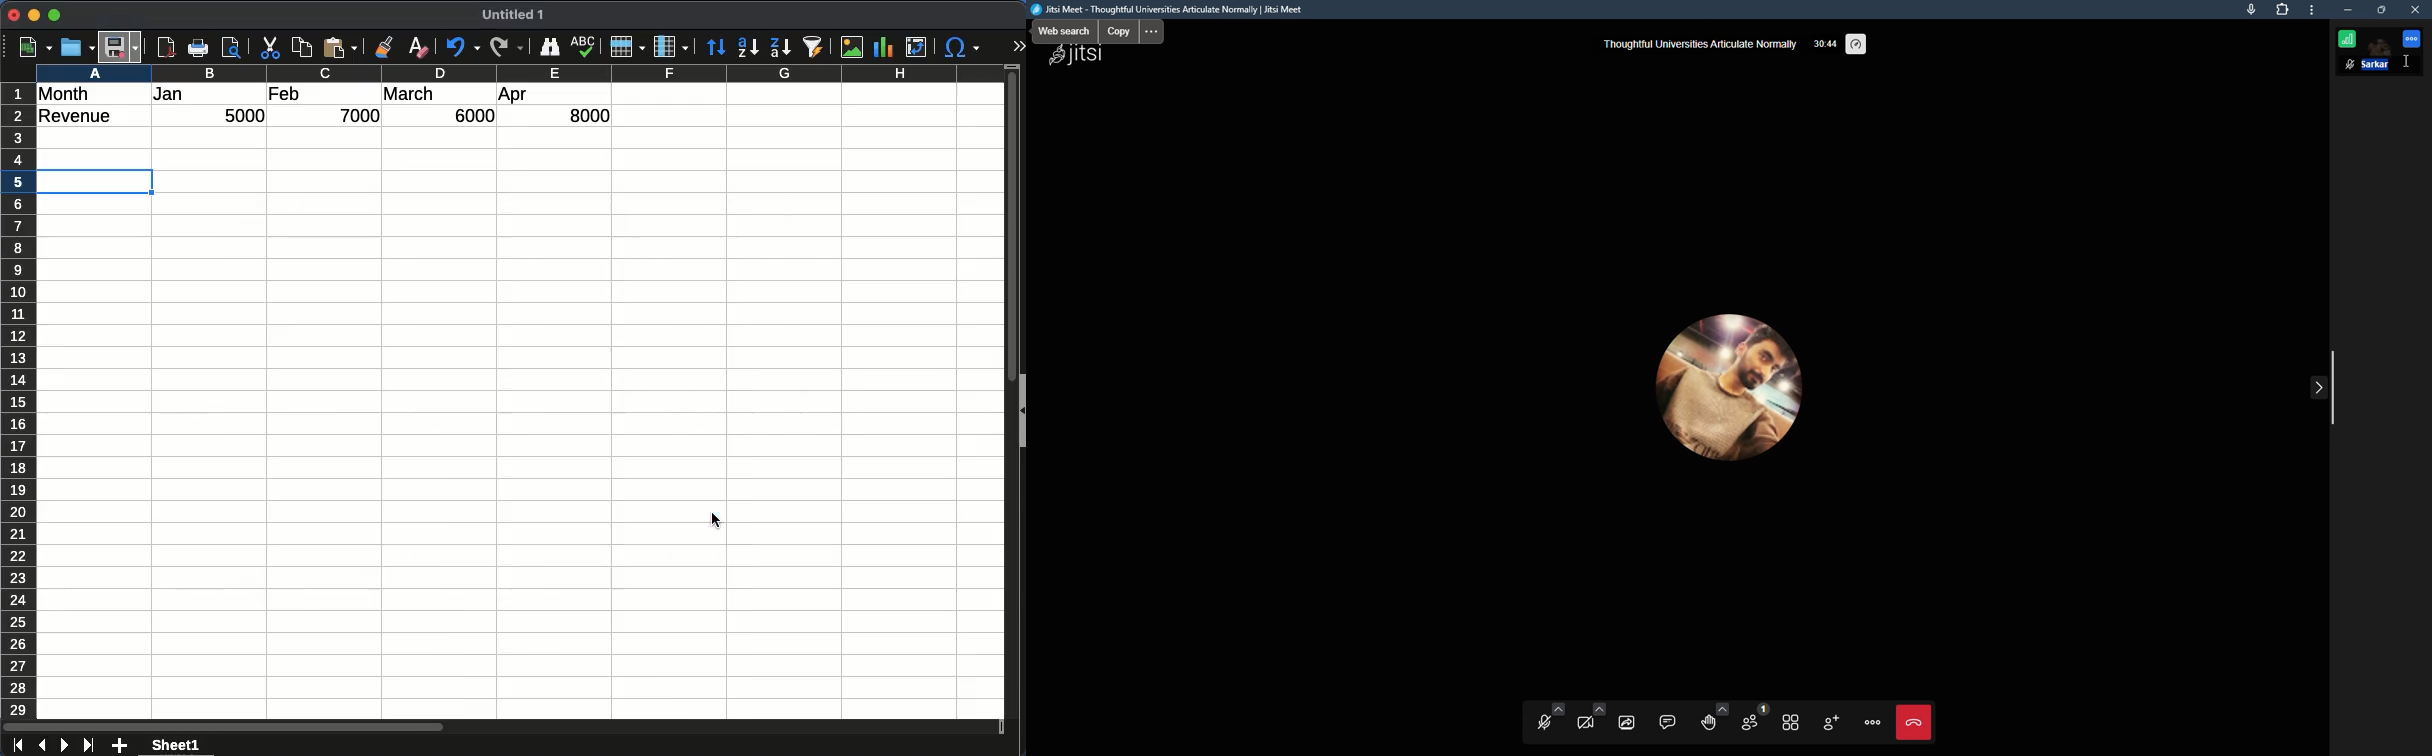 The image size is (2436, 756). I want to click on Print, so click(201, 48).